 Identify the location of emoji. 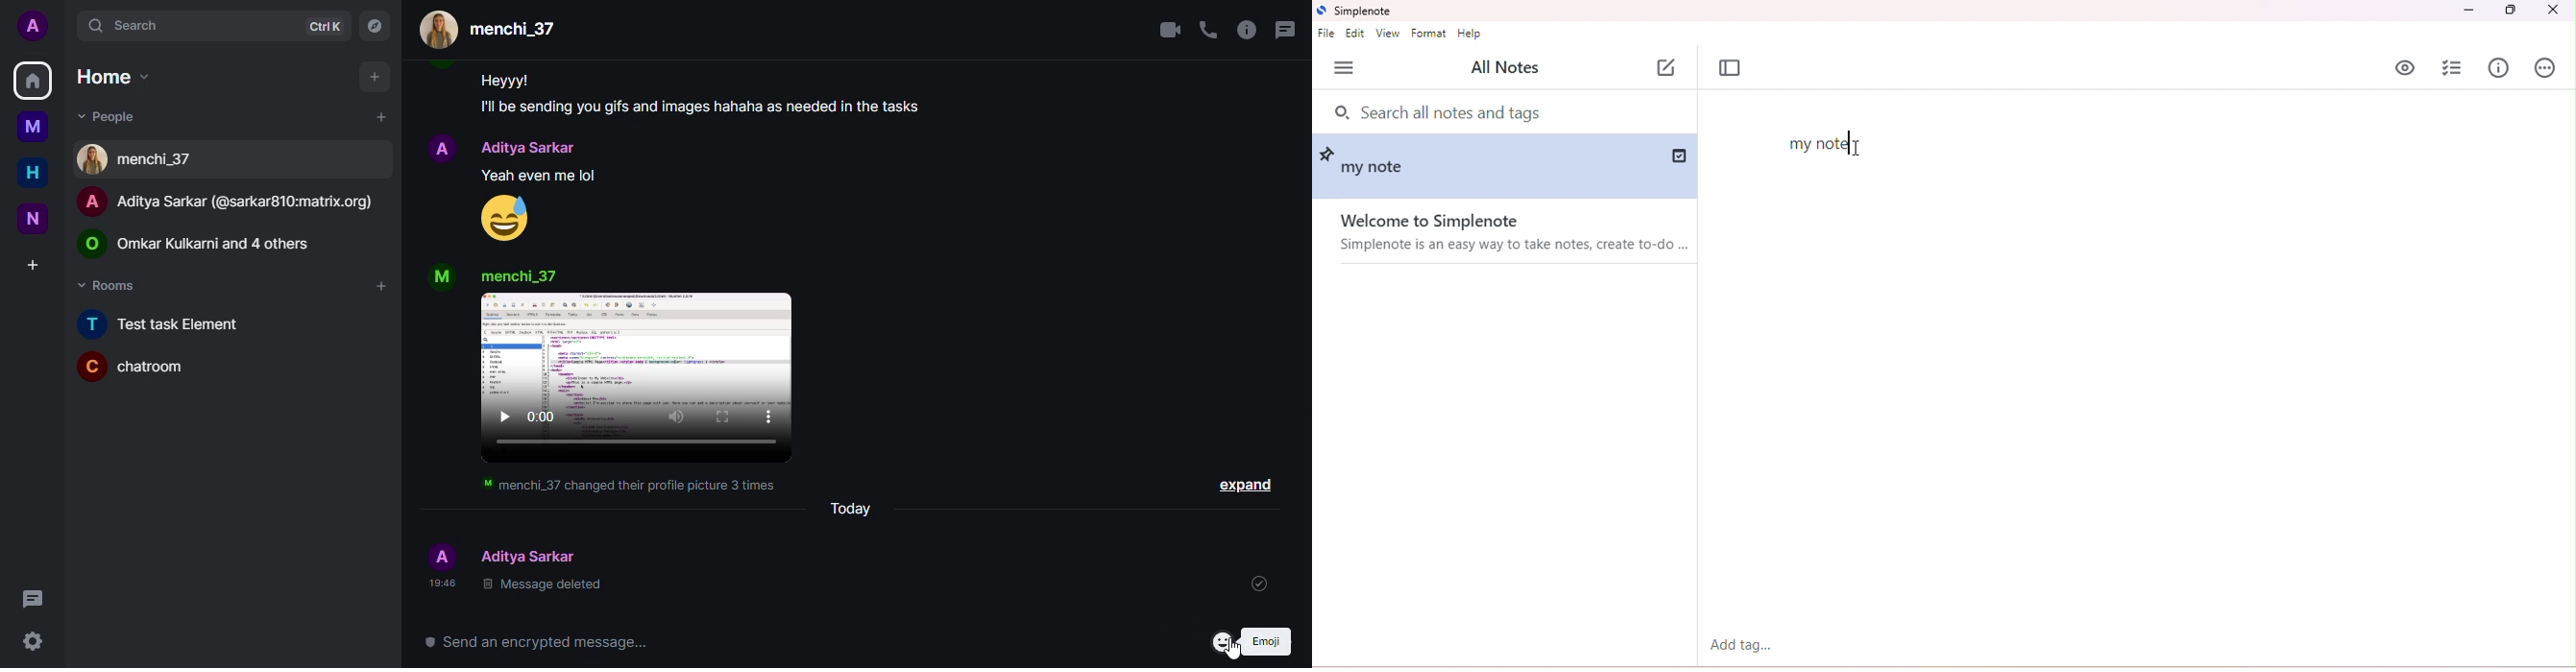
(1222, 642).